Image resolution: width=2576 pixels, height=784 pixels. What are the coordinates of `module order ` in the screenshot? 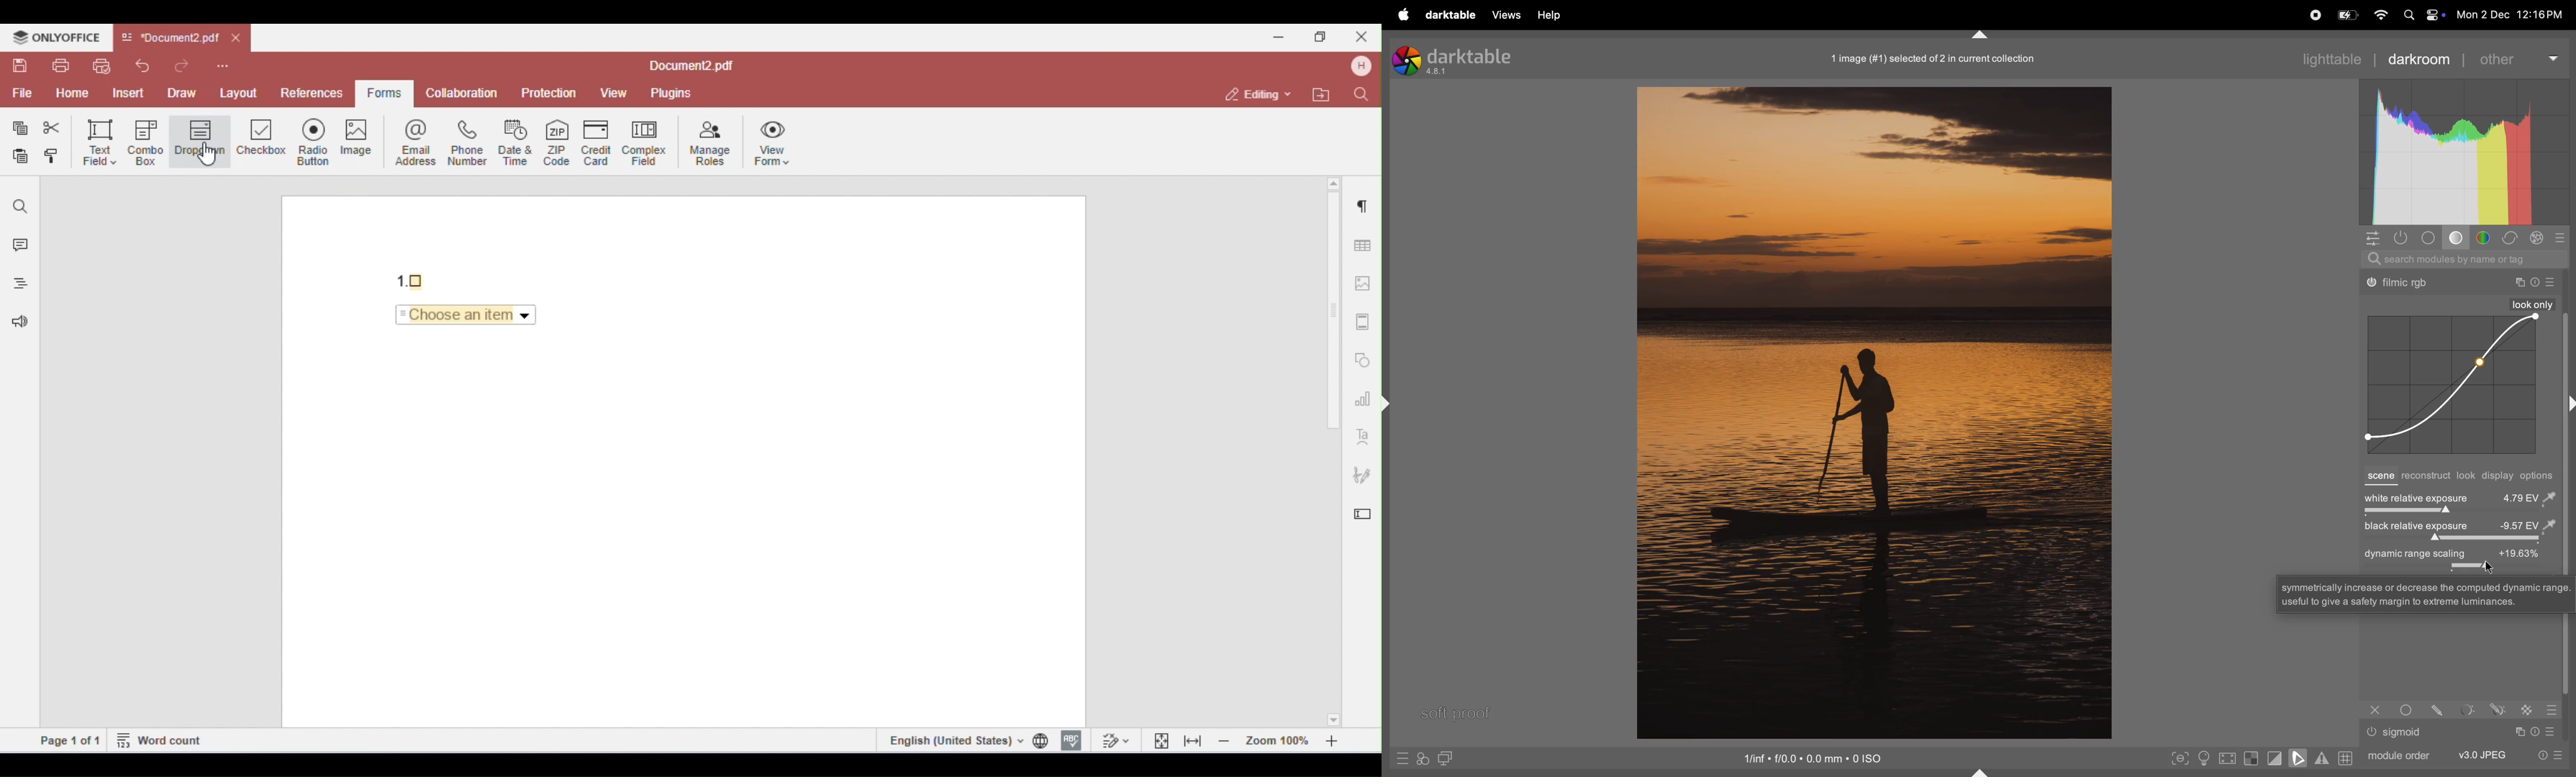 It's located at (2397, 754).